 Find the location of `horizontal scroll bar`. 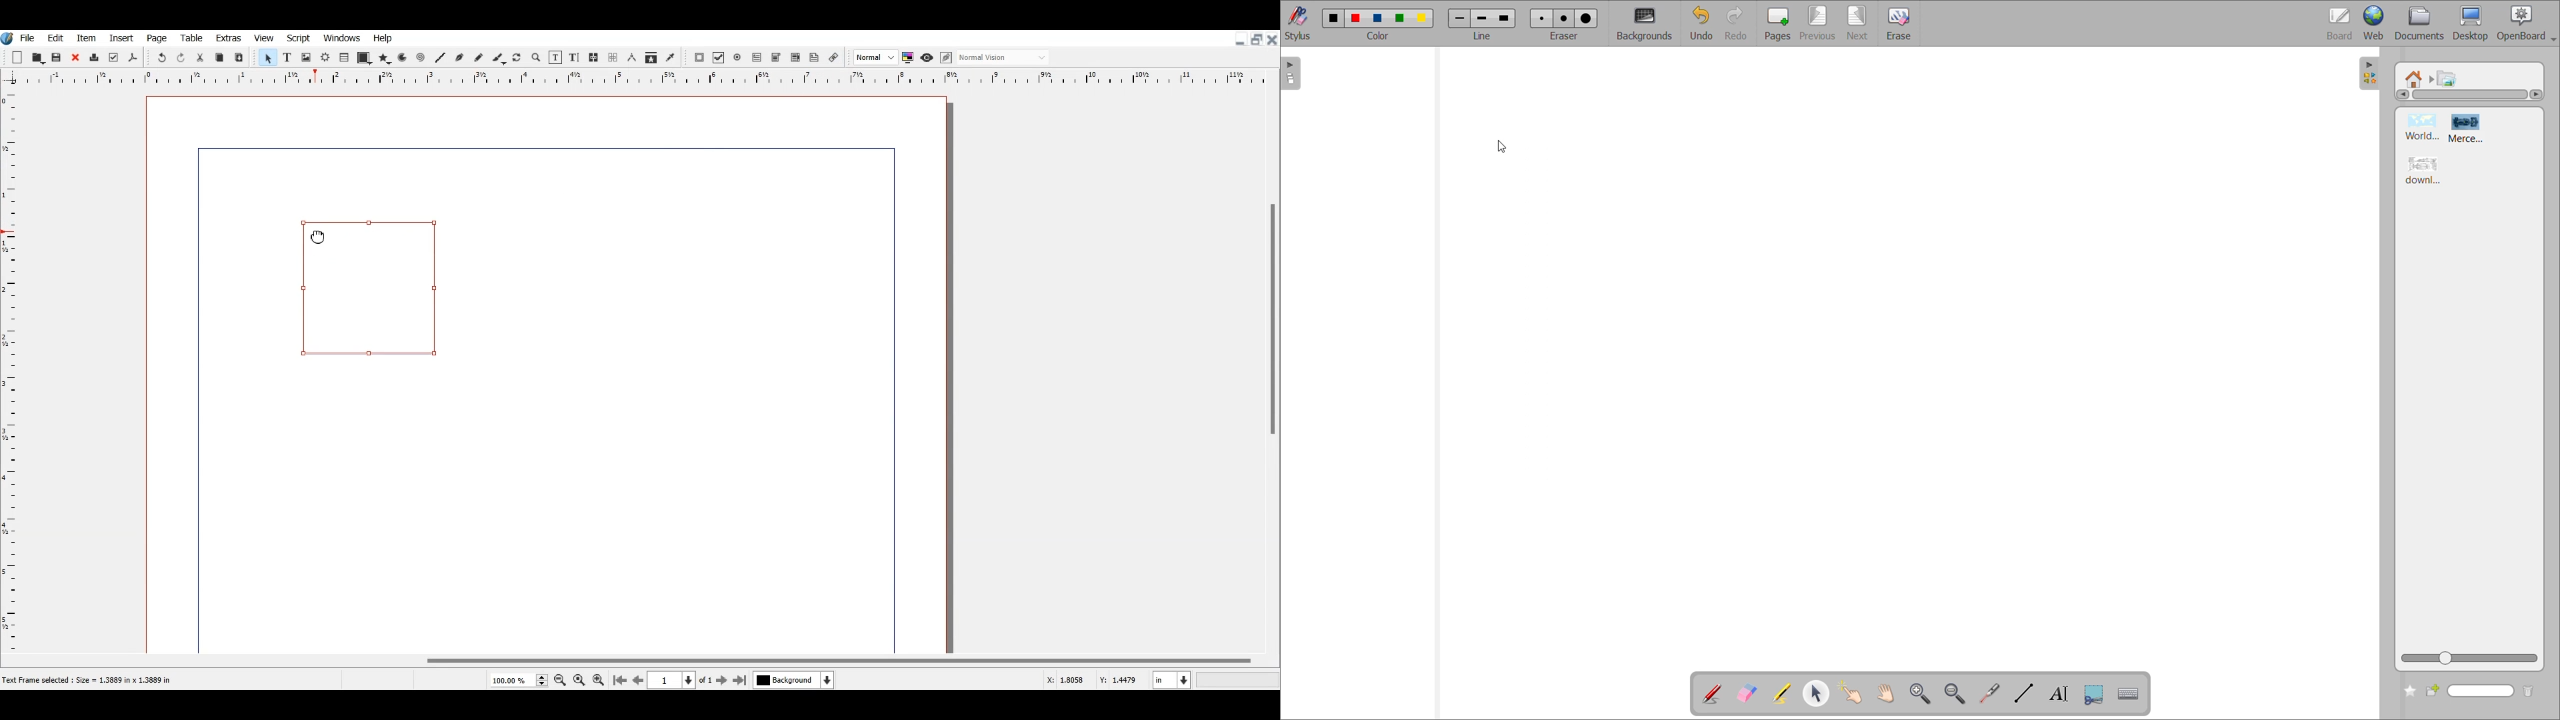

horizontal scroll bar is located at coordinates (2471, 94).